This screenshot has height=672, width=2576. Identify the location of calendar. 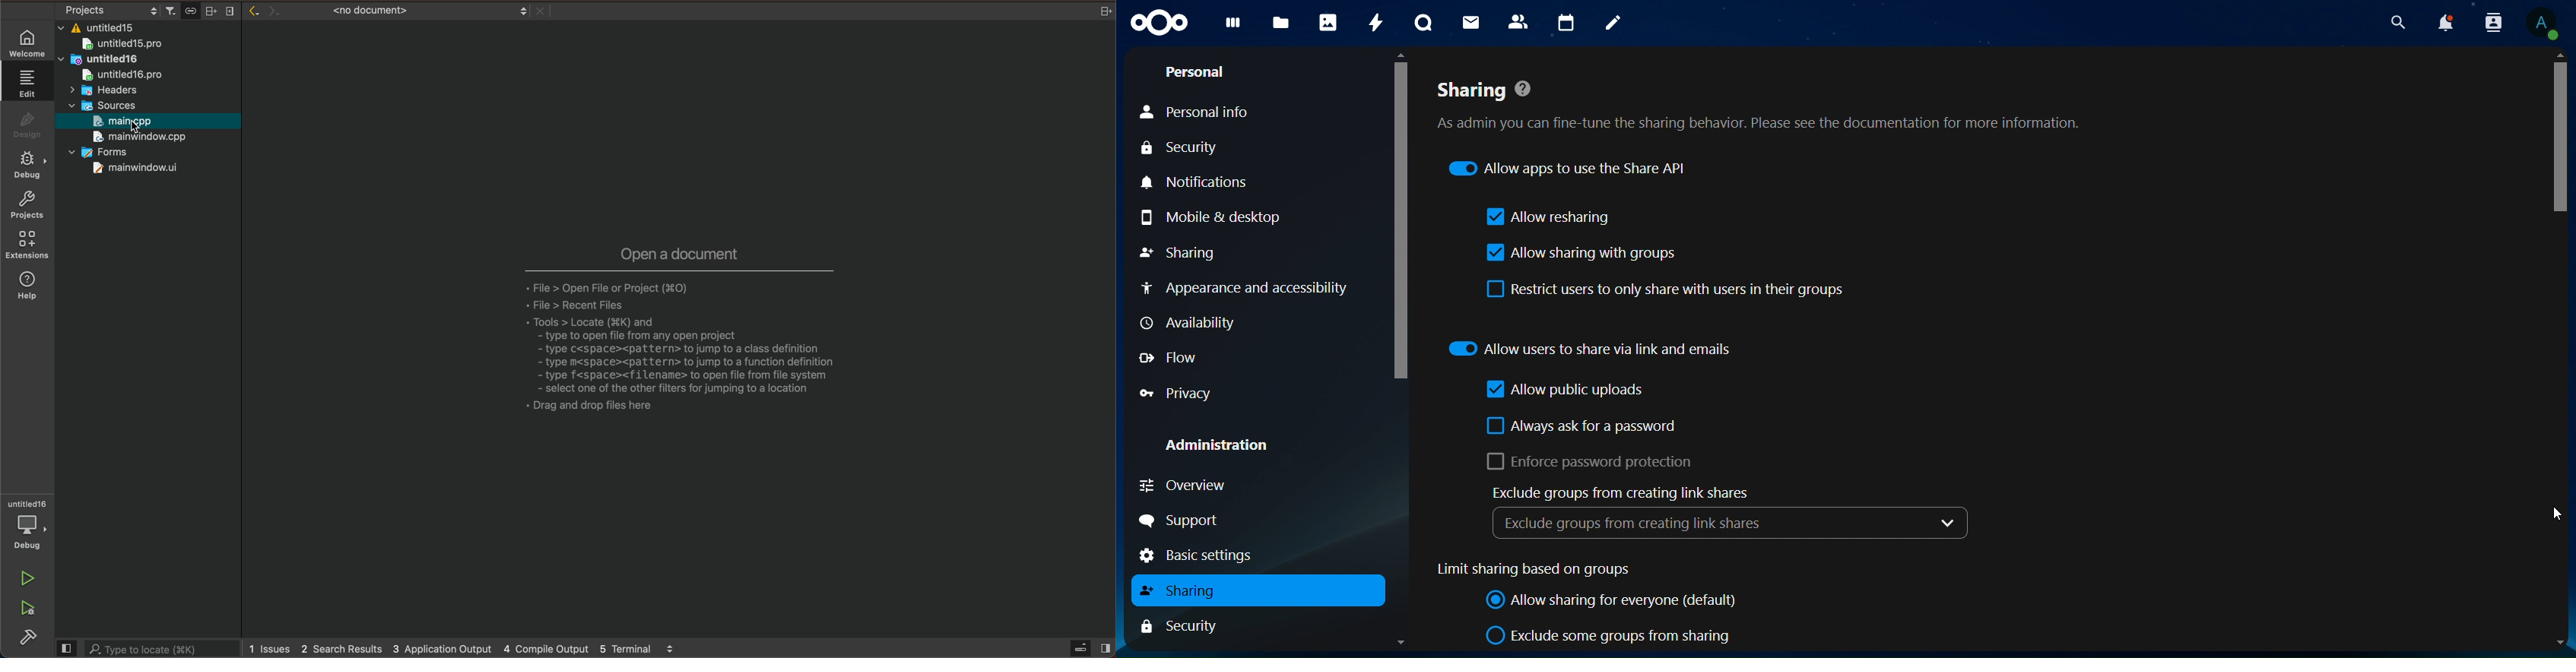
(1565, 21).